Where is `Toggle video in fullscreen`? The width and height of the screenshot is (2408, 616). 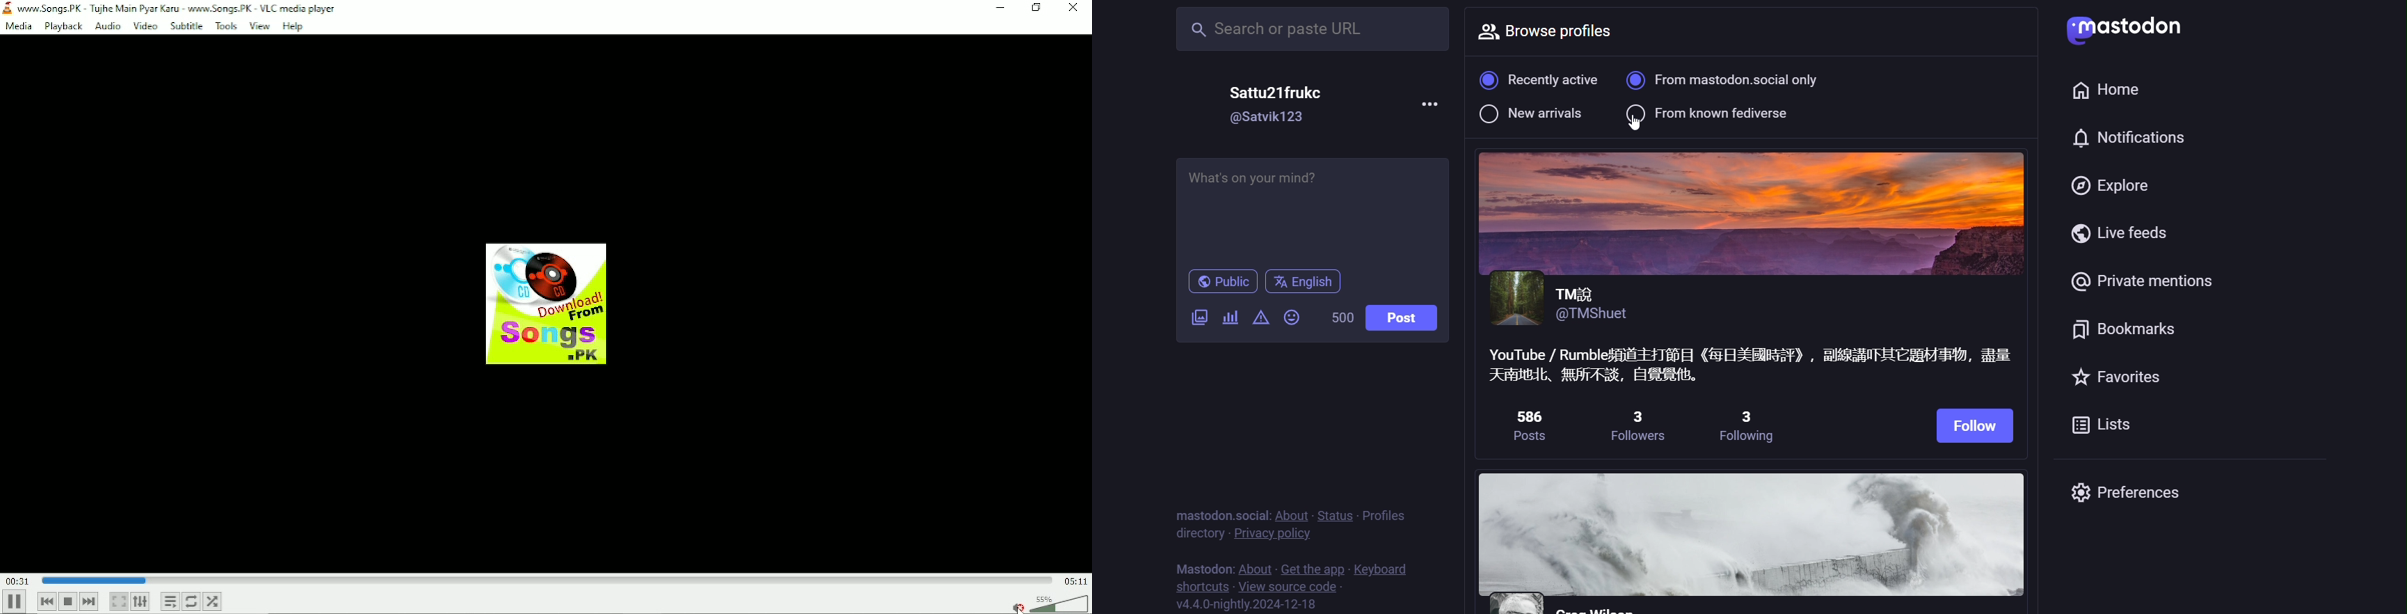
Toggle video in fullscreen is located at coordinates (118, 602).